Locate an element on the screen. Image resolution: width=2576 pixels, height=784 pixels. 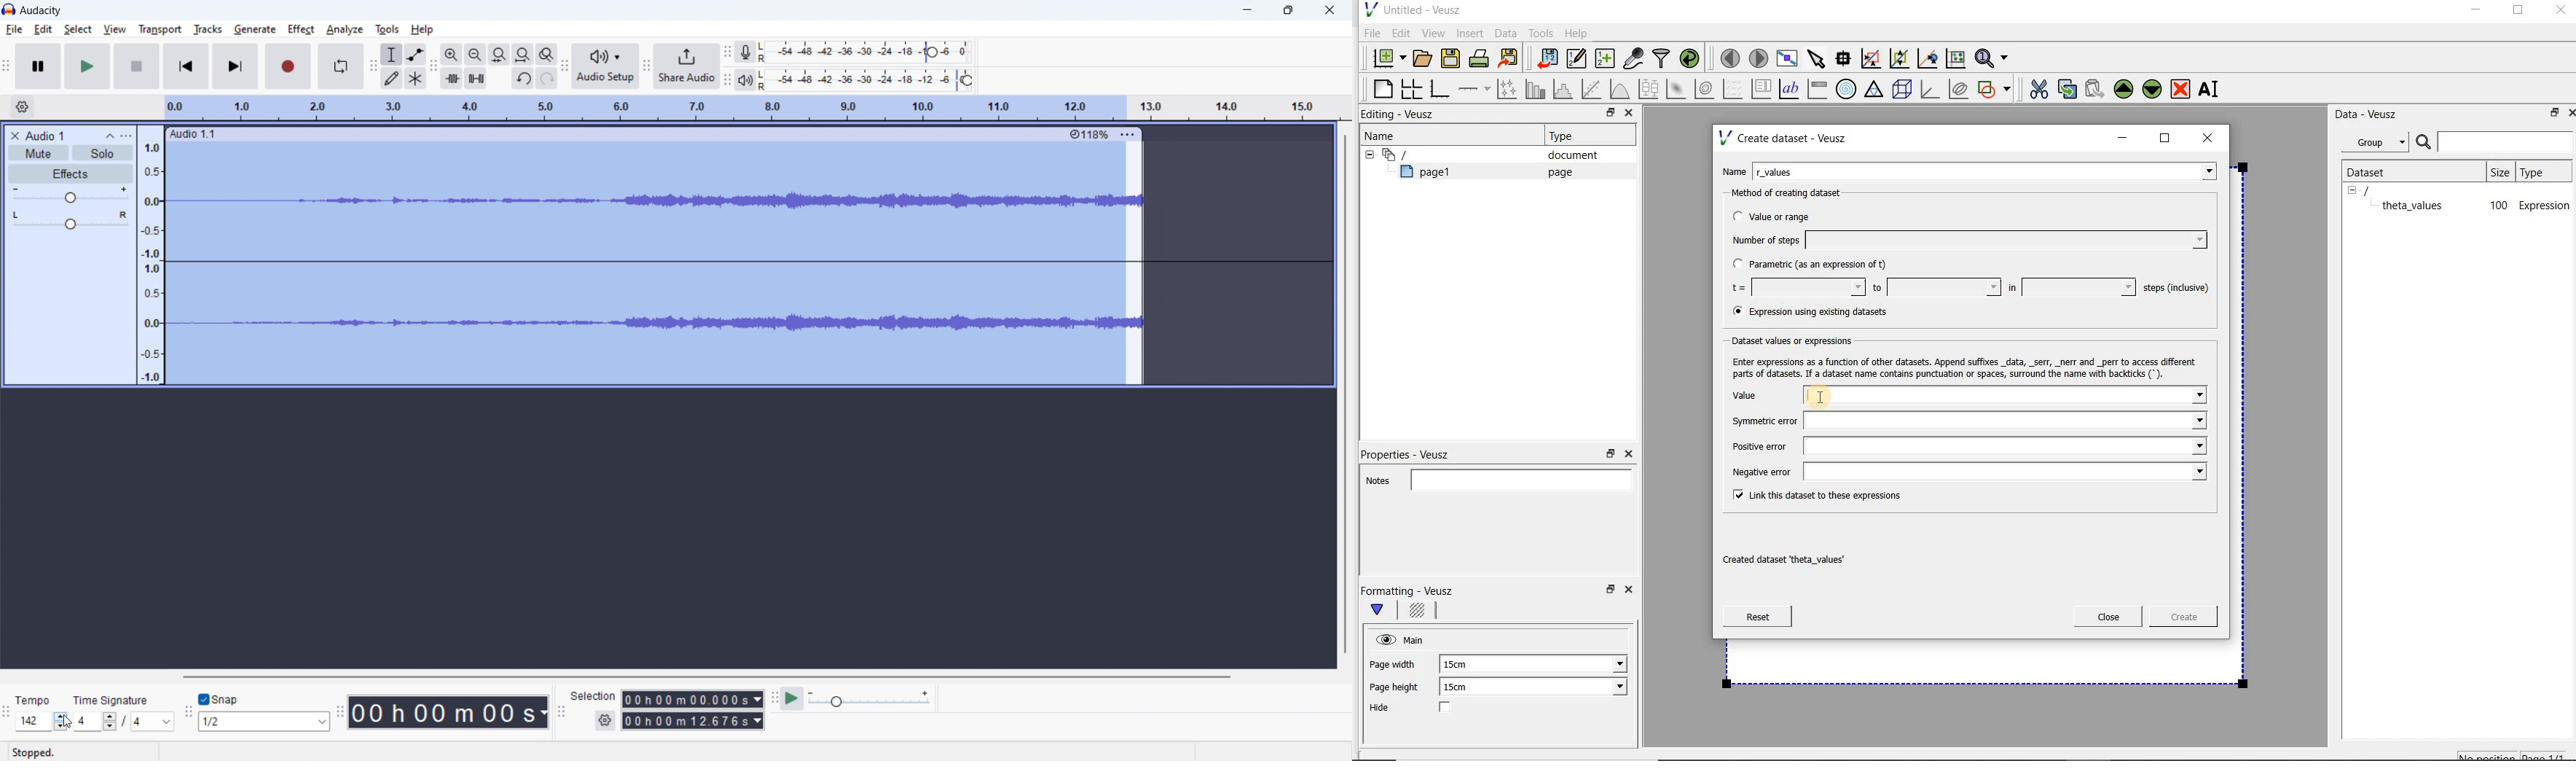
view is located at coordinates (115, 29).